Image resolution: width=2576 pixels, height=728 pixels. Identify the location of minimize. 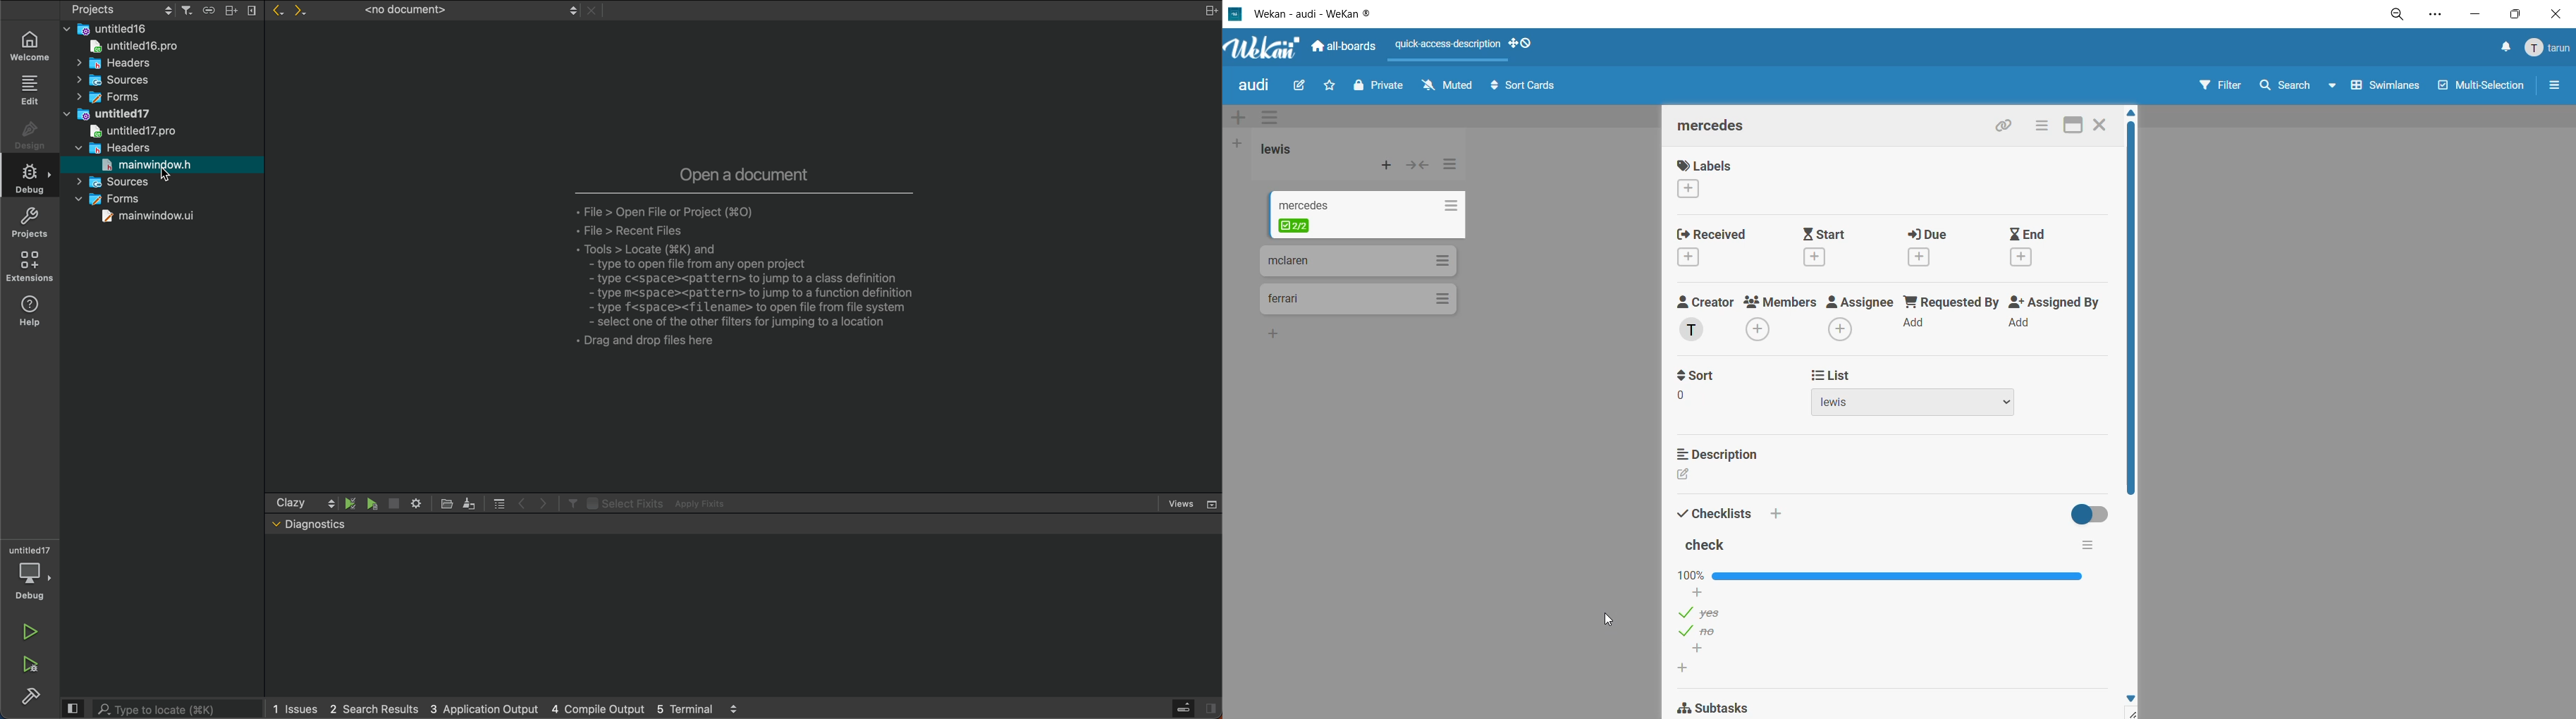
(2479, 13).